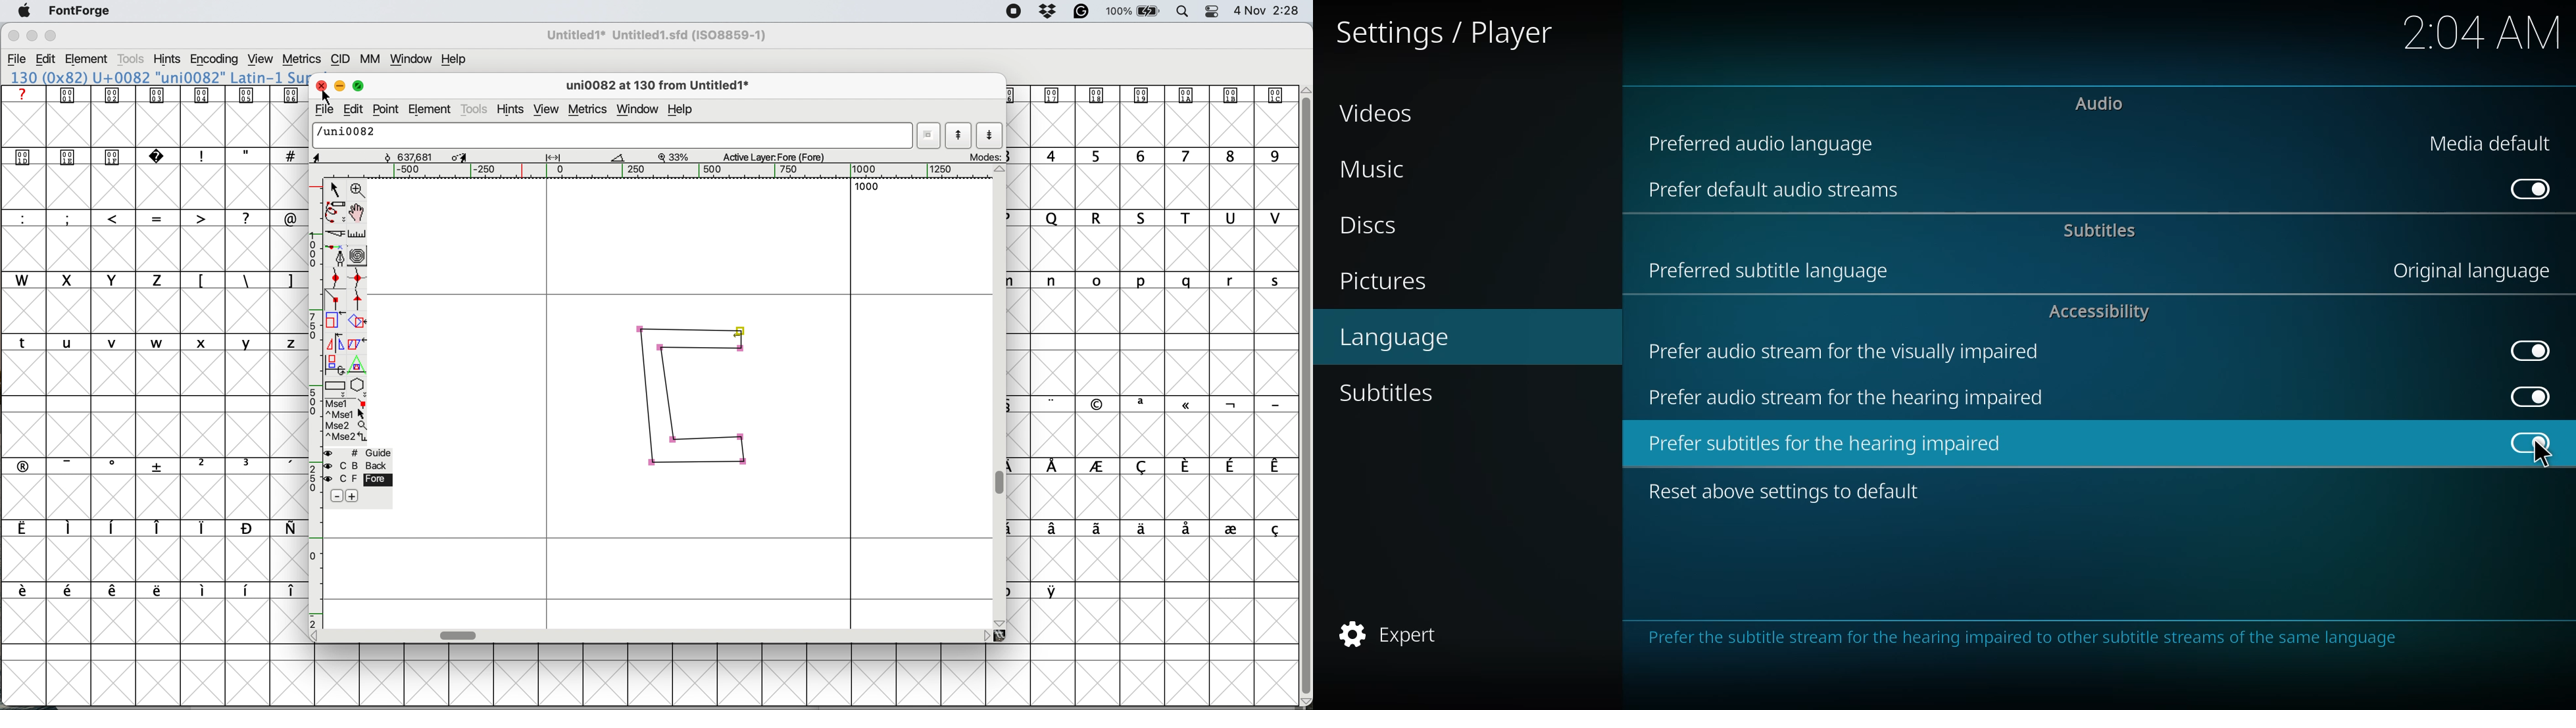  What do you see at coordinates (155, 342) in the screenshot?
I see `lower case letters` at bounding box center [155, 342].